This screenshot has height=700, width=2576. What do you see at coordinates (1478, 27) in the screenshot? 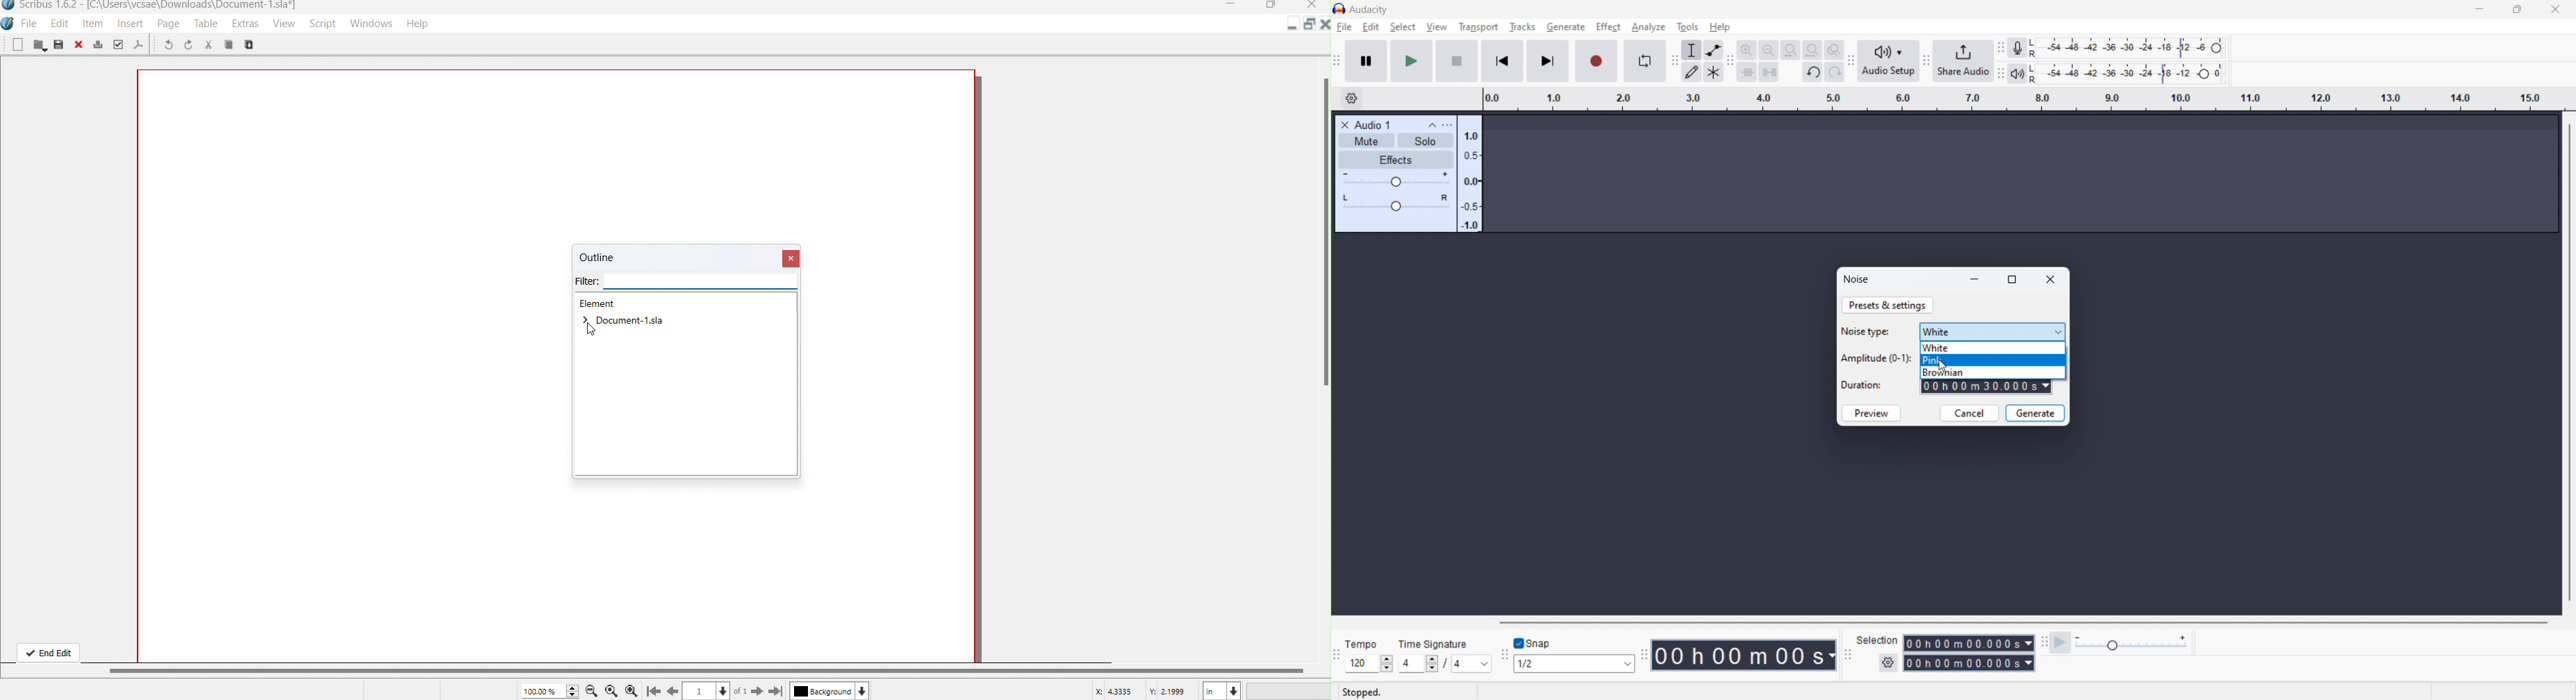
I see `transport` at bounding box center [1478, 27].